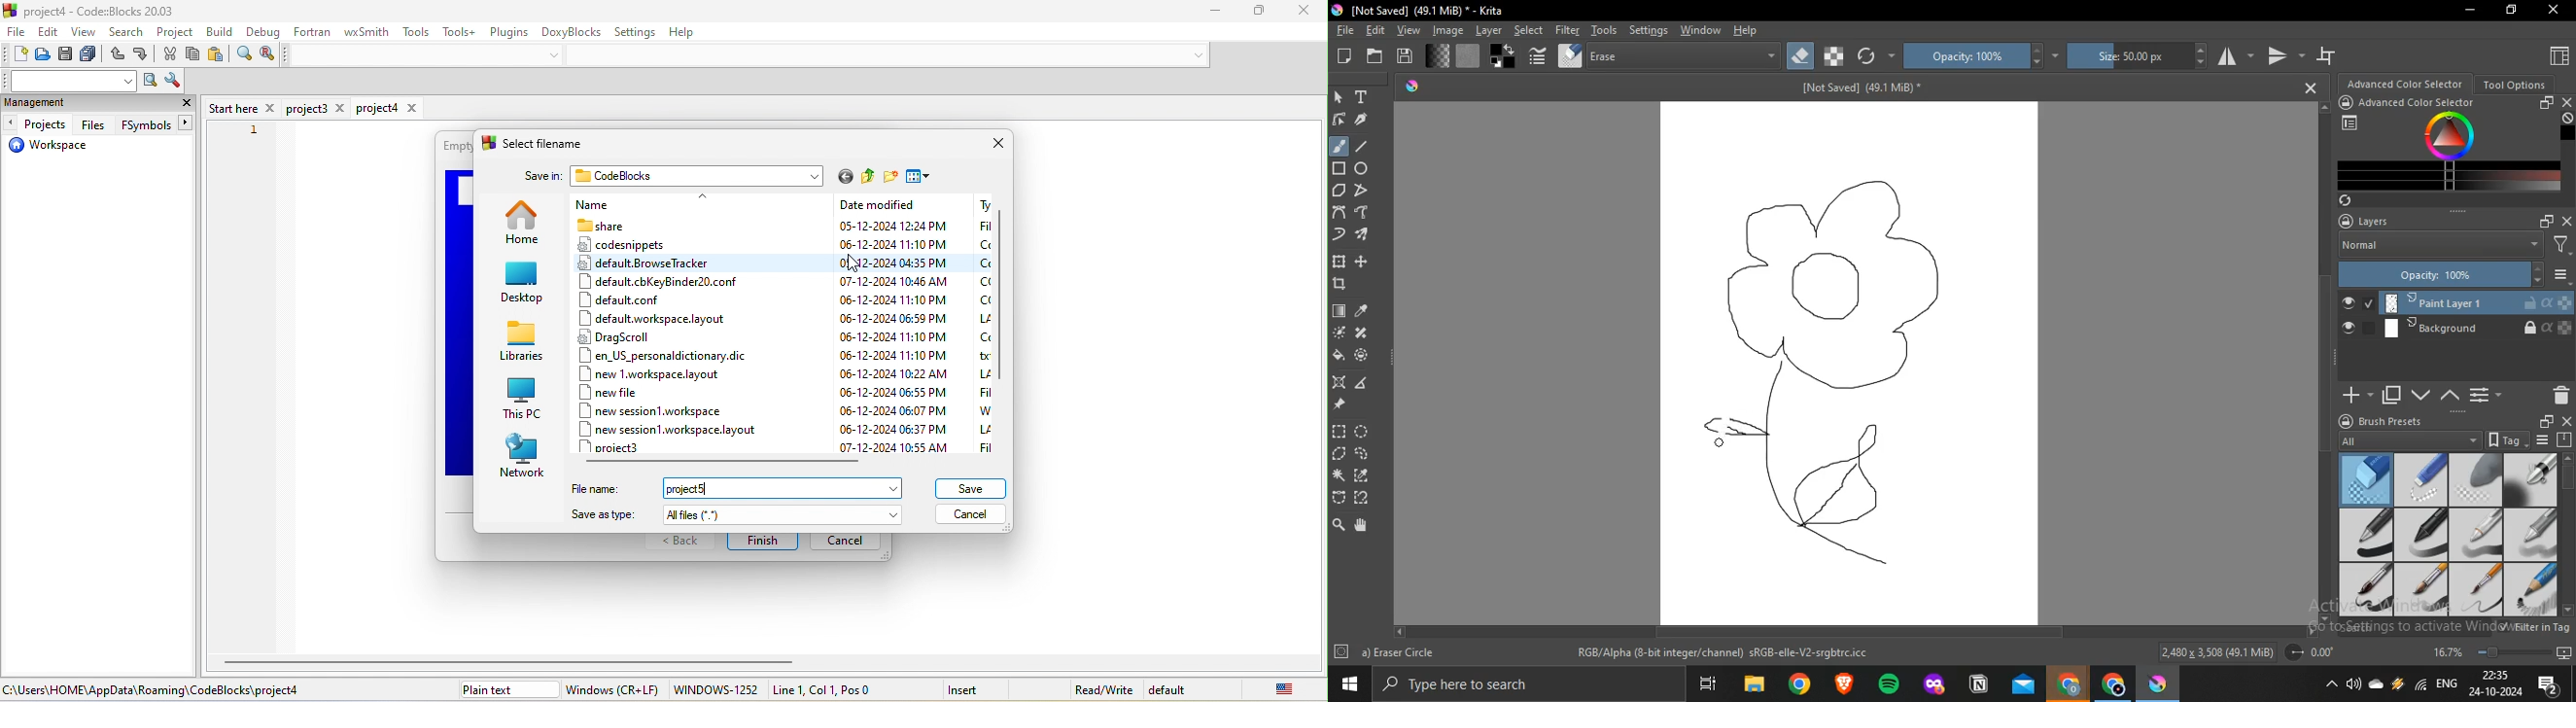 Image resolution: width=2576 pixels, height=728 pixels. Describe the element at coordinates (176, 33) in the screenshot. I see `project` at that location.